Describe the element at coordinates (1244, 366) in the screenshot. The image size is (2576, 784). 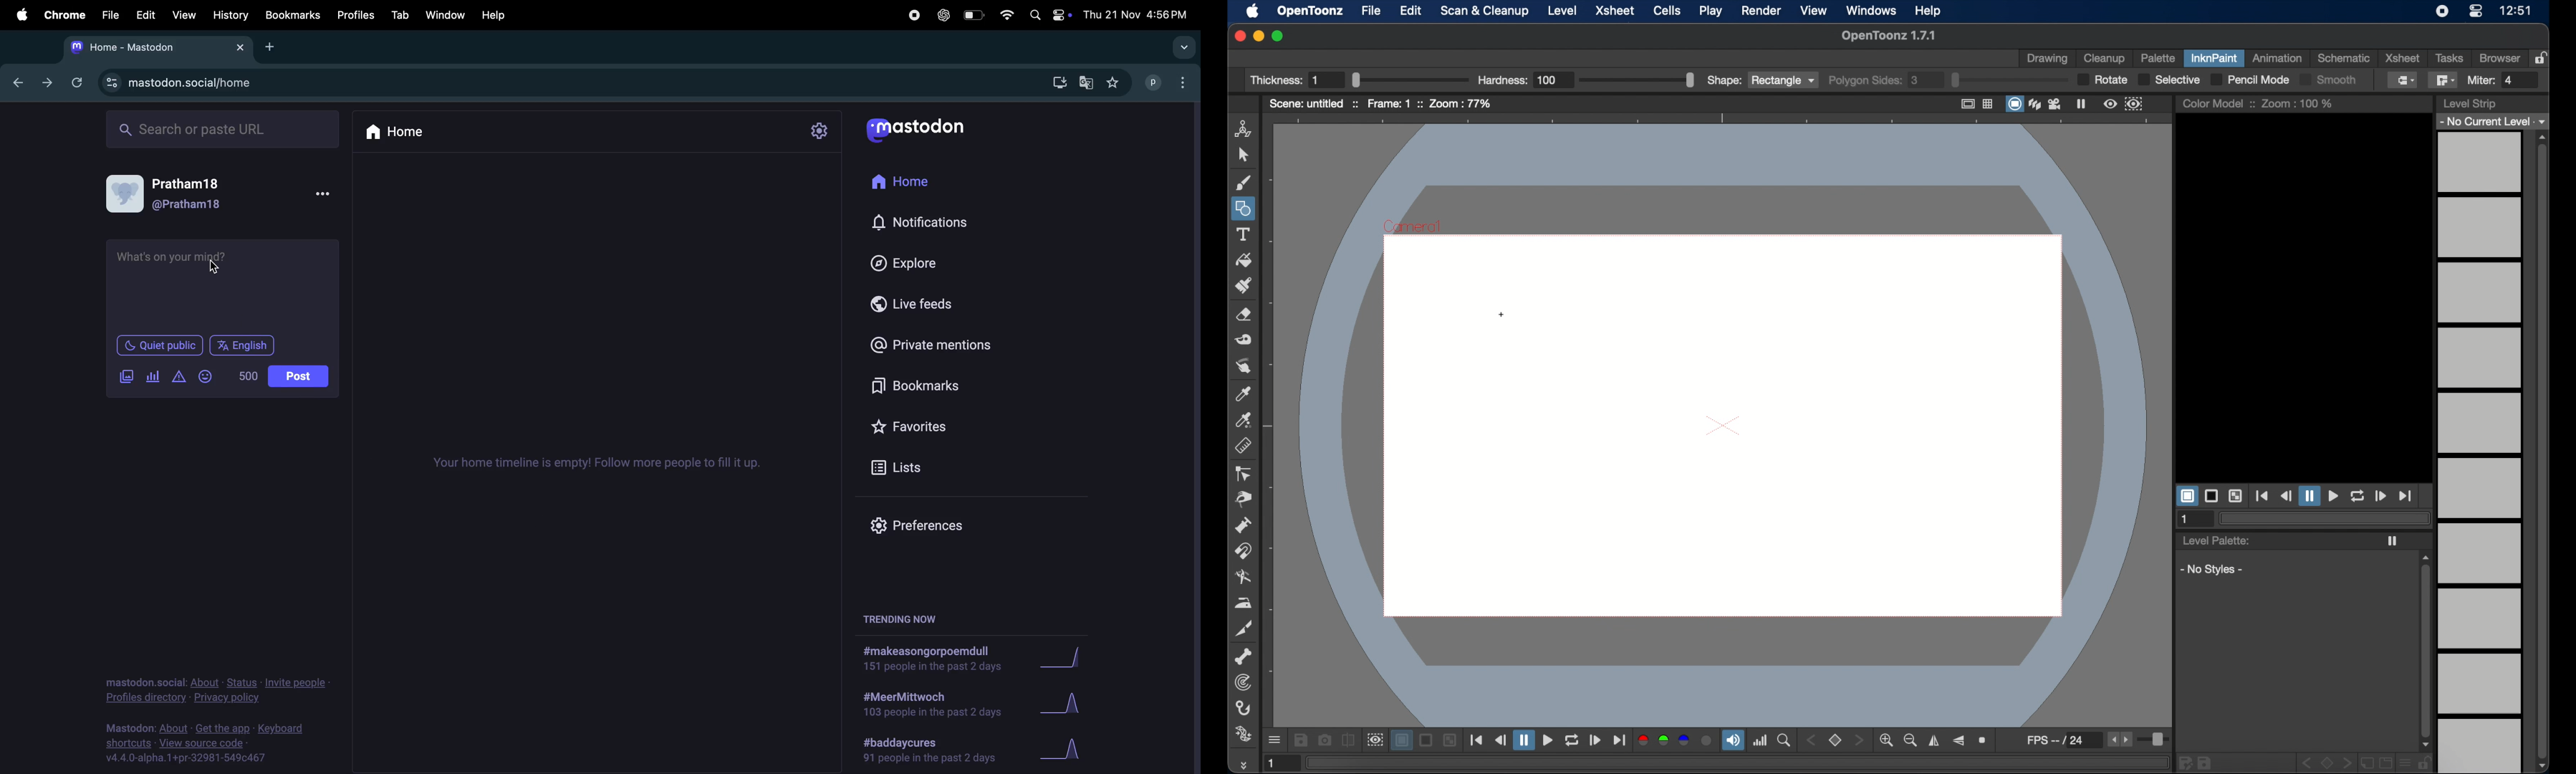
I see `finger tool` at that location.